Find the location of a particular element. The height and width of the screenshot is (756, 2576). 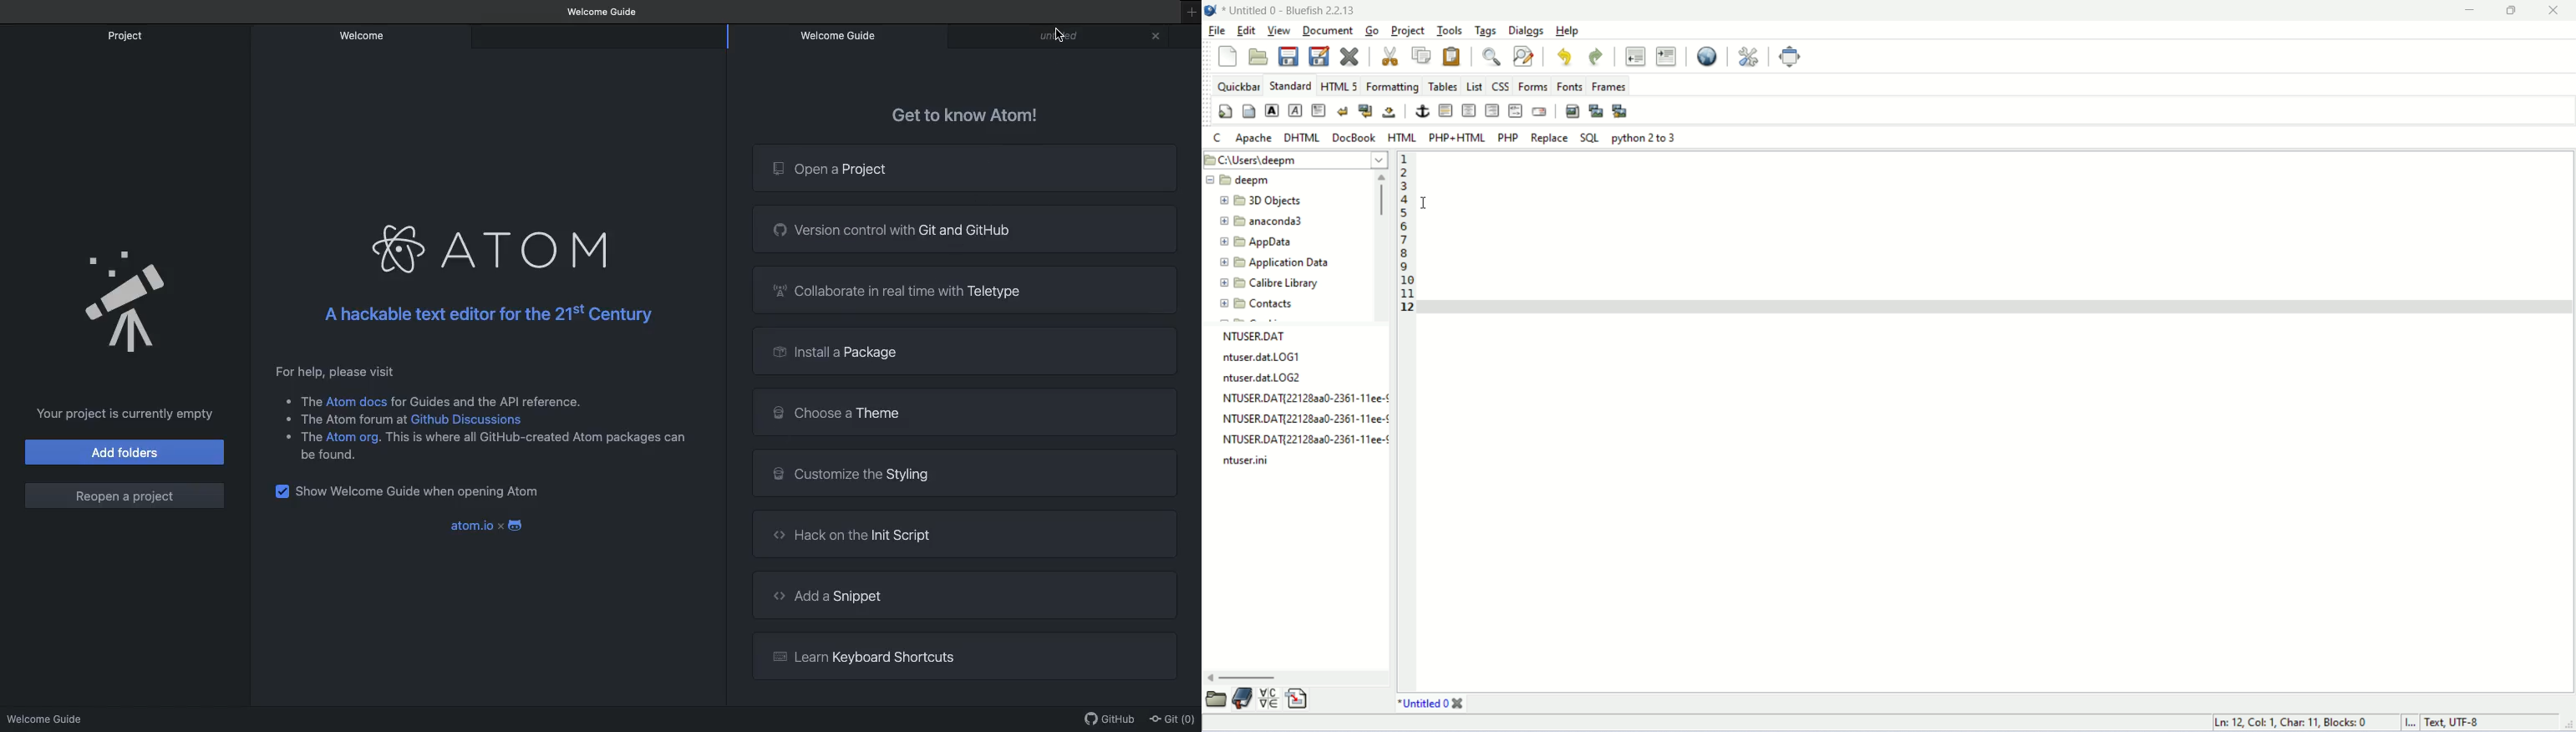

snippet  is located at coordinates (767, 598).